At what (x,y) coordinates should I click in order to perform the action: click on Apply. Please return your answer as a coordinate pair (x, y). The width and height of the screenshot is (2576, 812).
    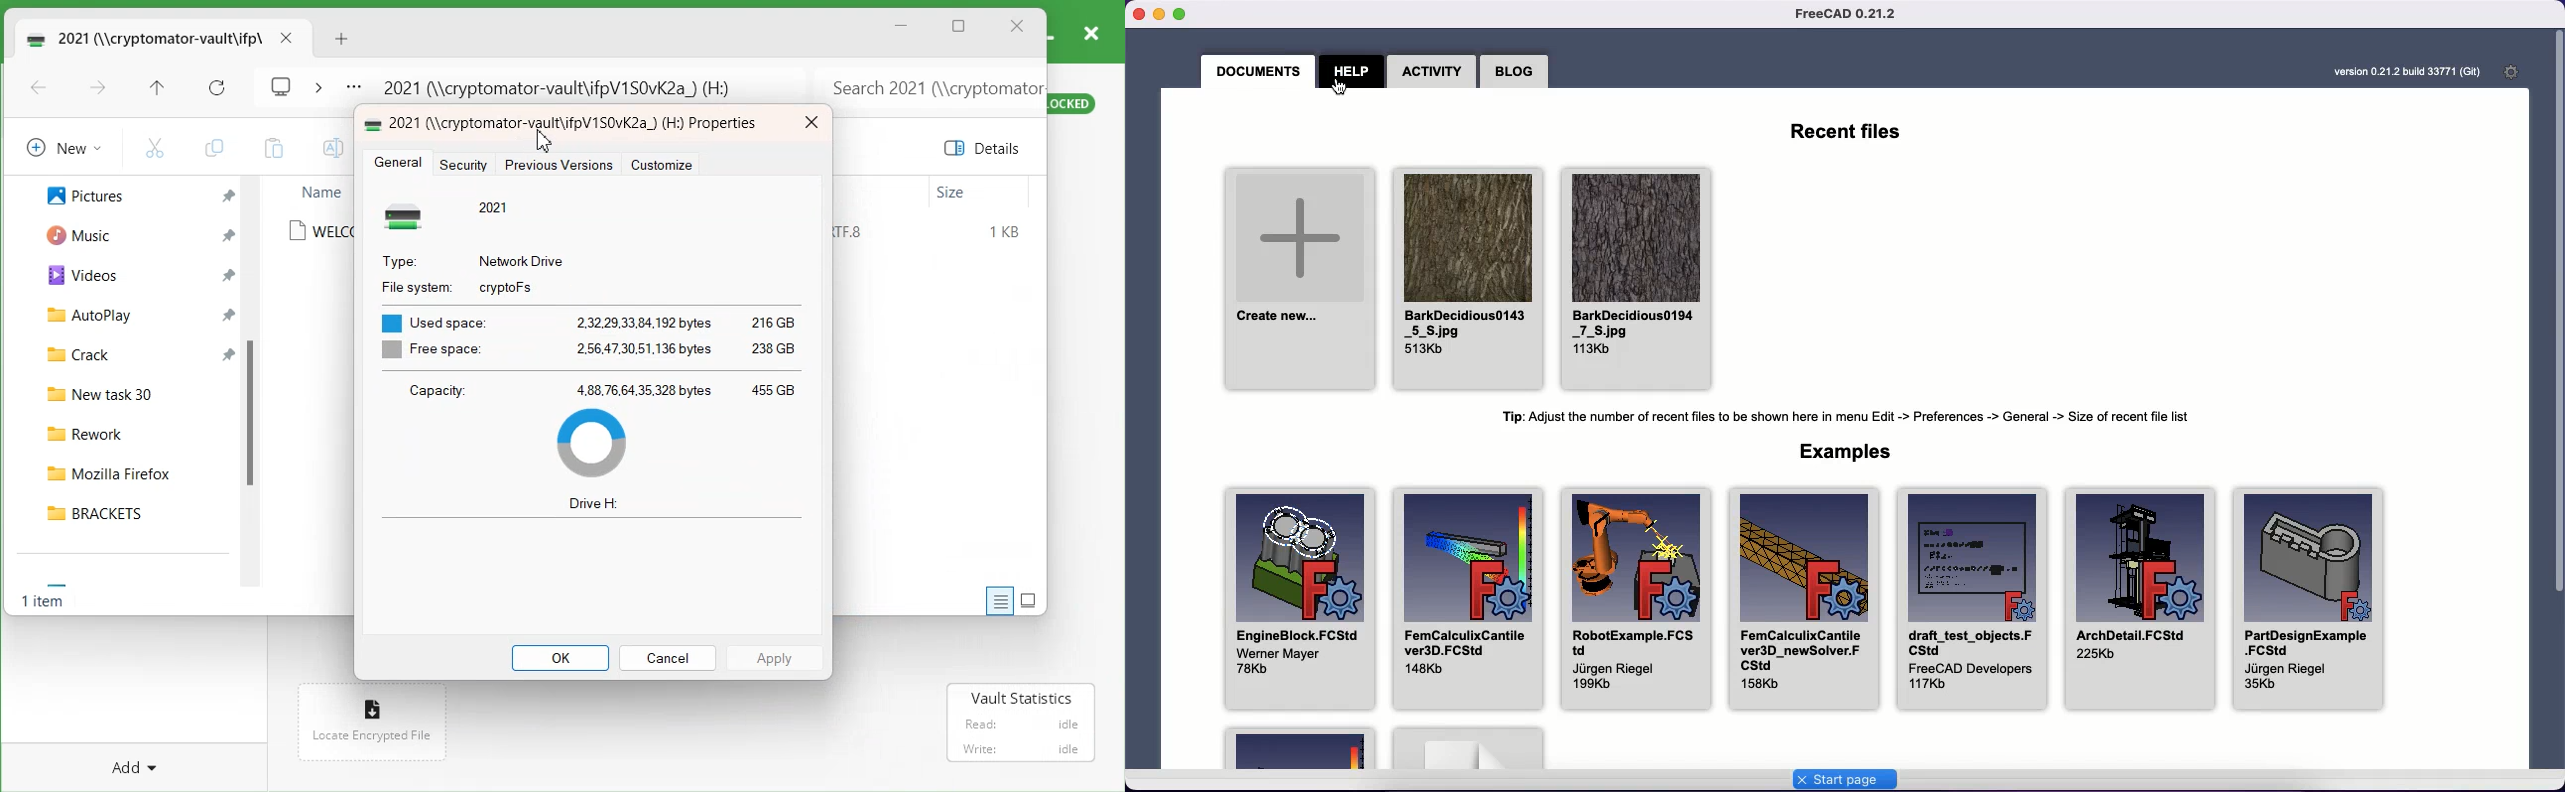
    Looking at the image, I should click on (776, 657).